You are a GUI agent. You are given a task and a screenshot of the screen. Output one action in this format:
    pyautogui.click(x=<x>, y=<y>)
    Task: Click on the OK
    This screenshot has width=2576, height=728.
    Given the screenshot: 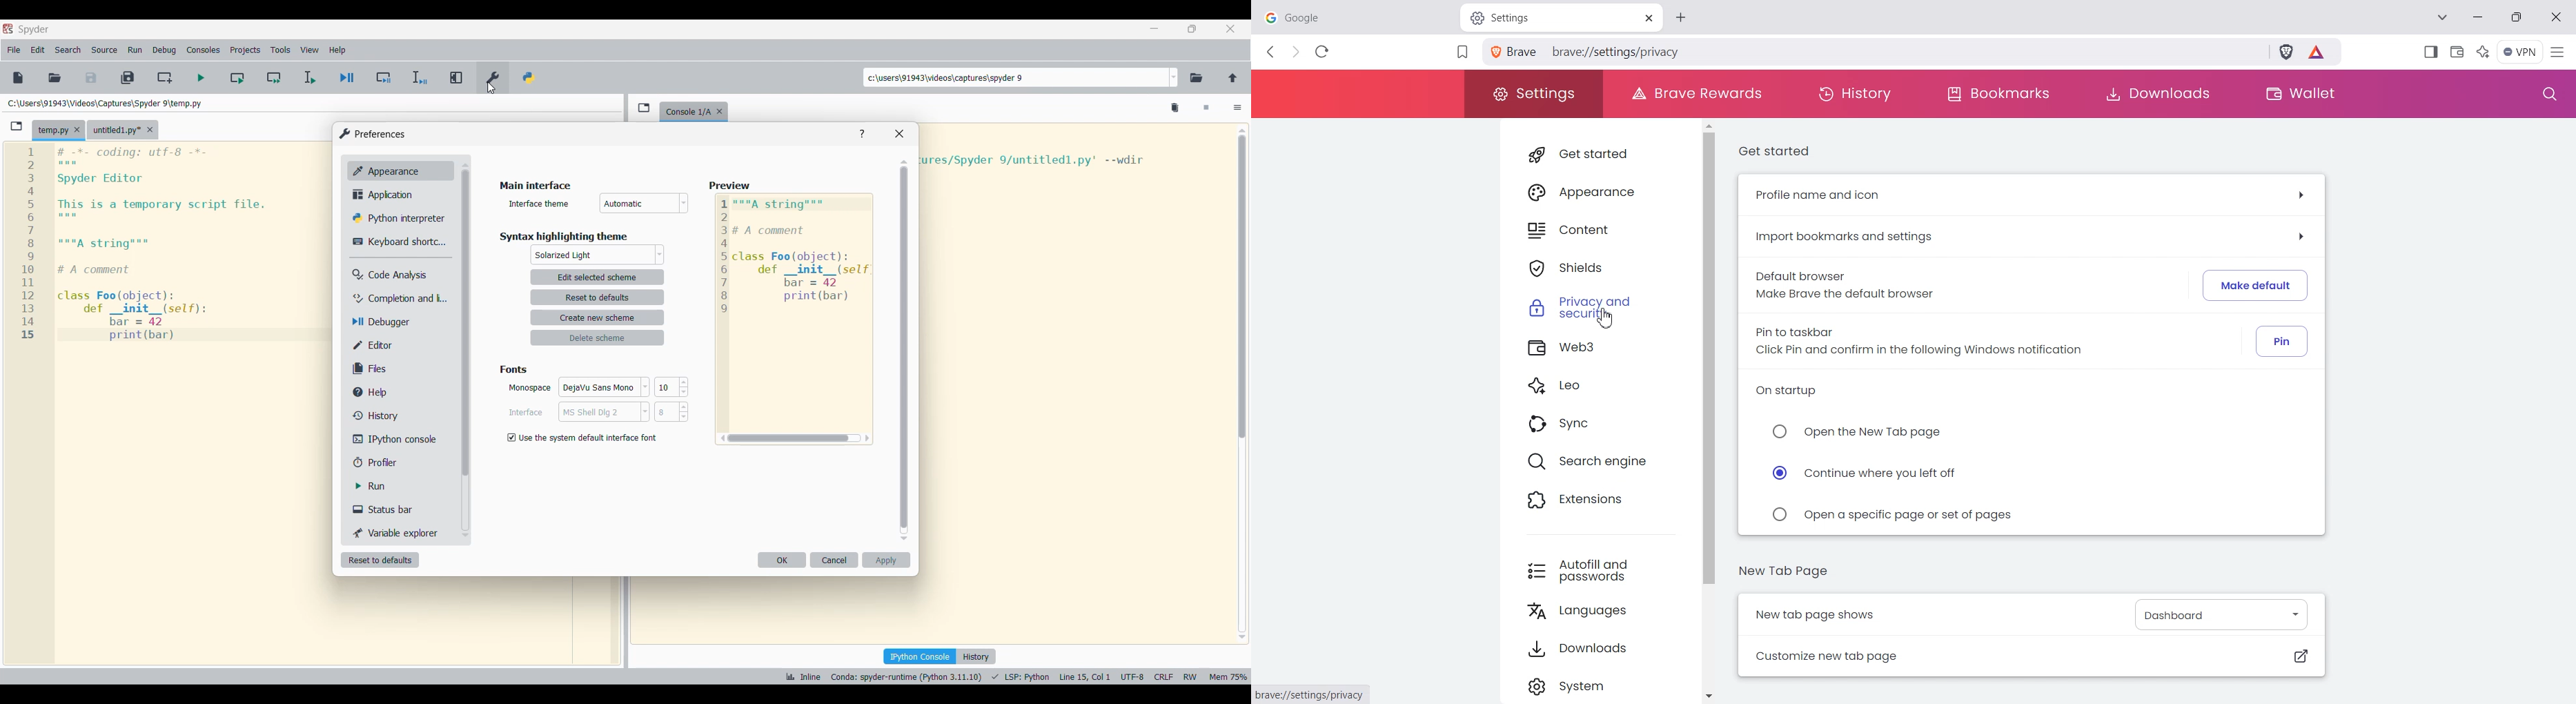 What is the action you would take?
    pyautogui.click(x=783, y=559)
    